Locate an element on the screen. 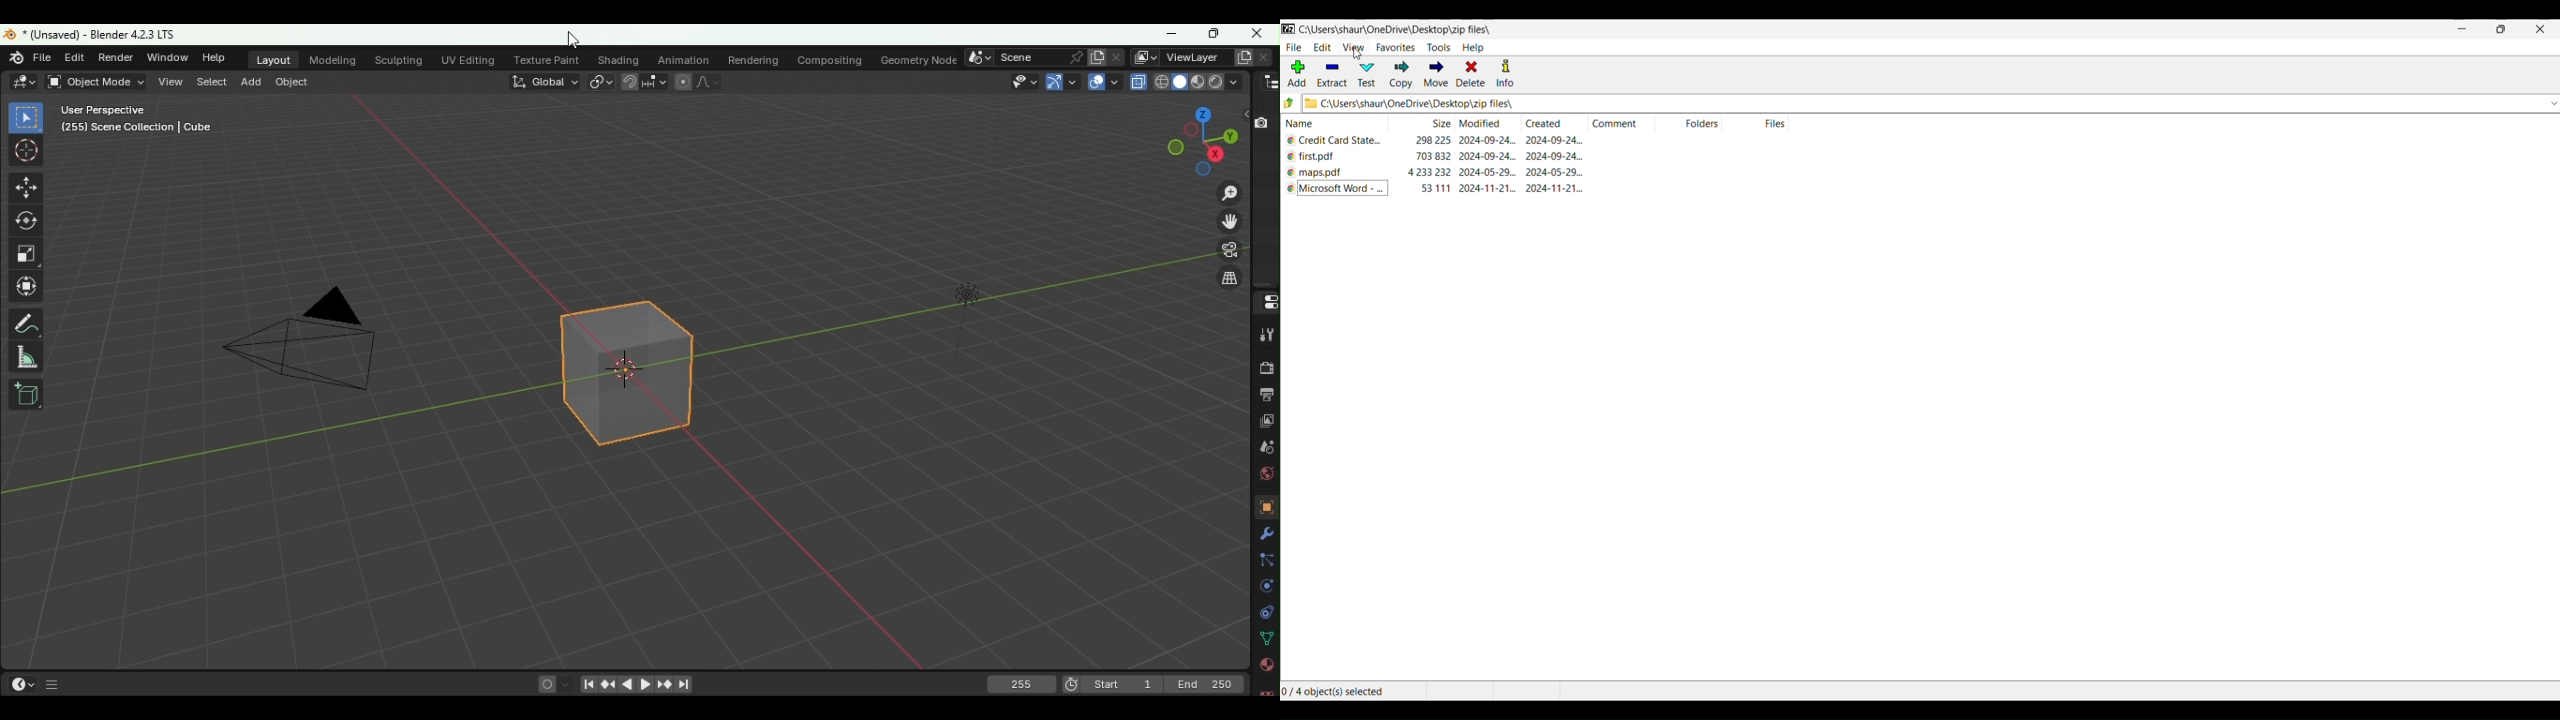 This screenshot has height=728, width=2576. extract is located at coordinates (1331, 76).